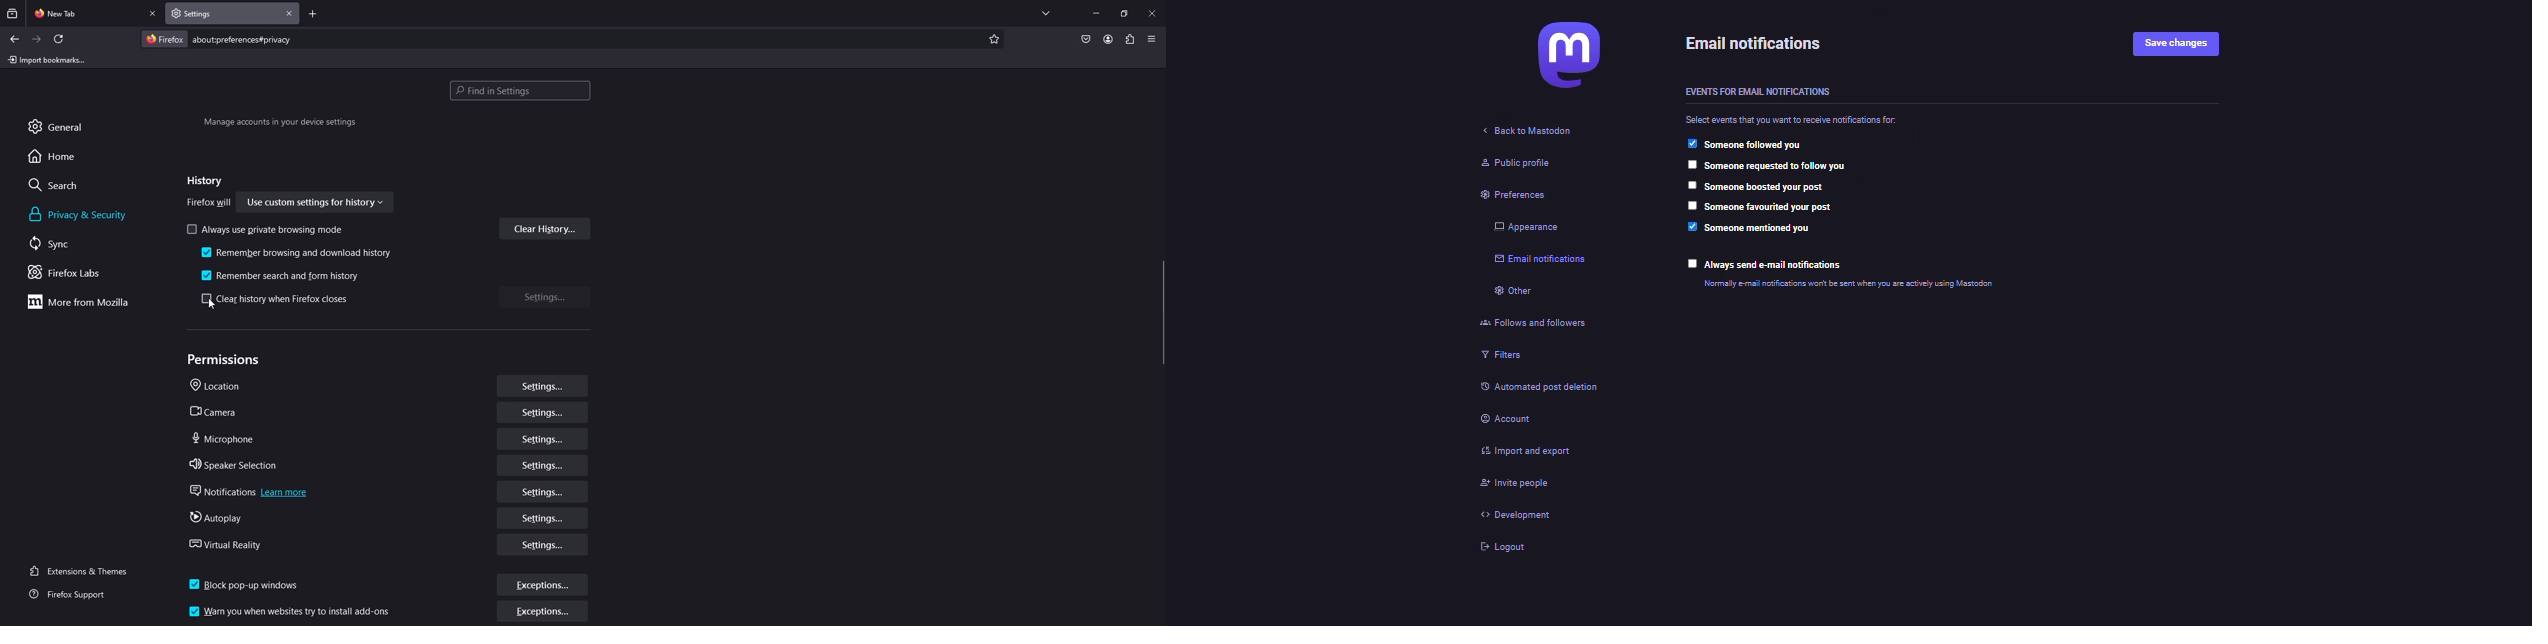  What do you see at coordinates (210, 204) in the screenshot?
I see `firefox will ` at bounding box center [210, 204].